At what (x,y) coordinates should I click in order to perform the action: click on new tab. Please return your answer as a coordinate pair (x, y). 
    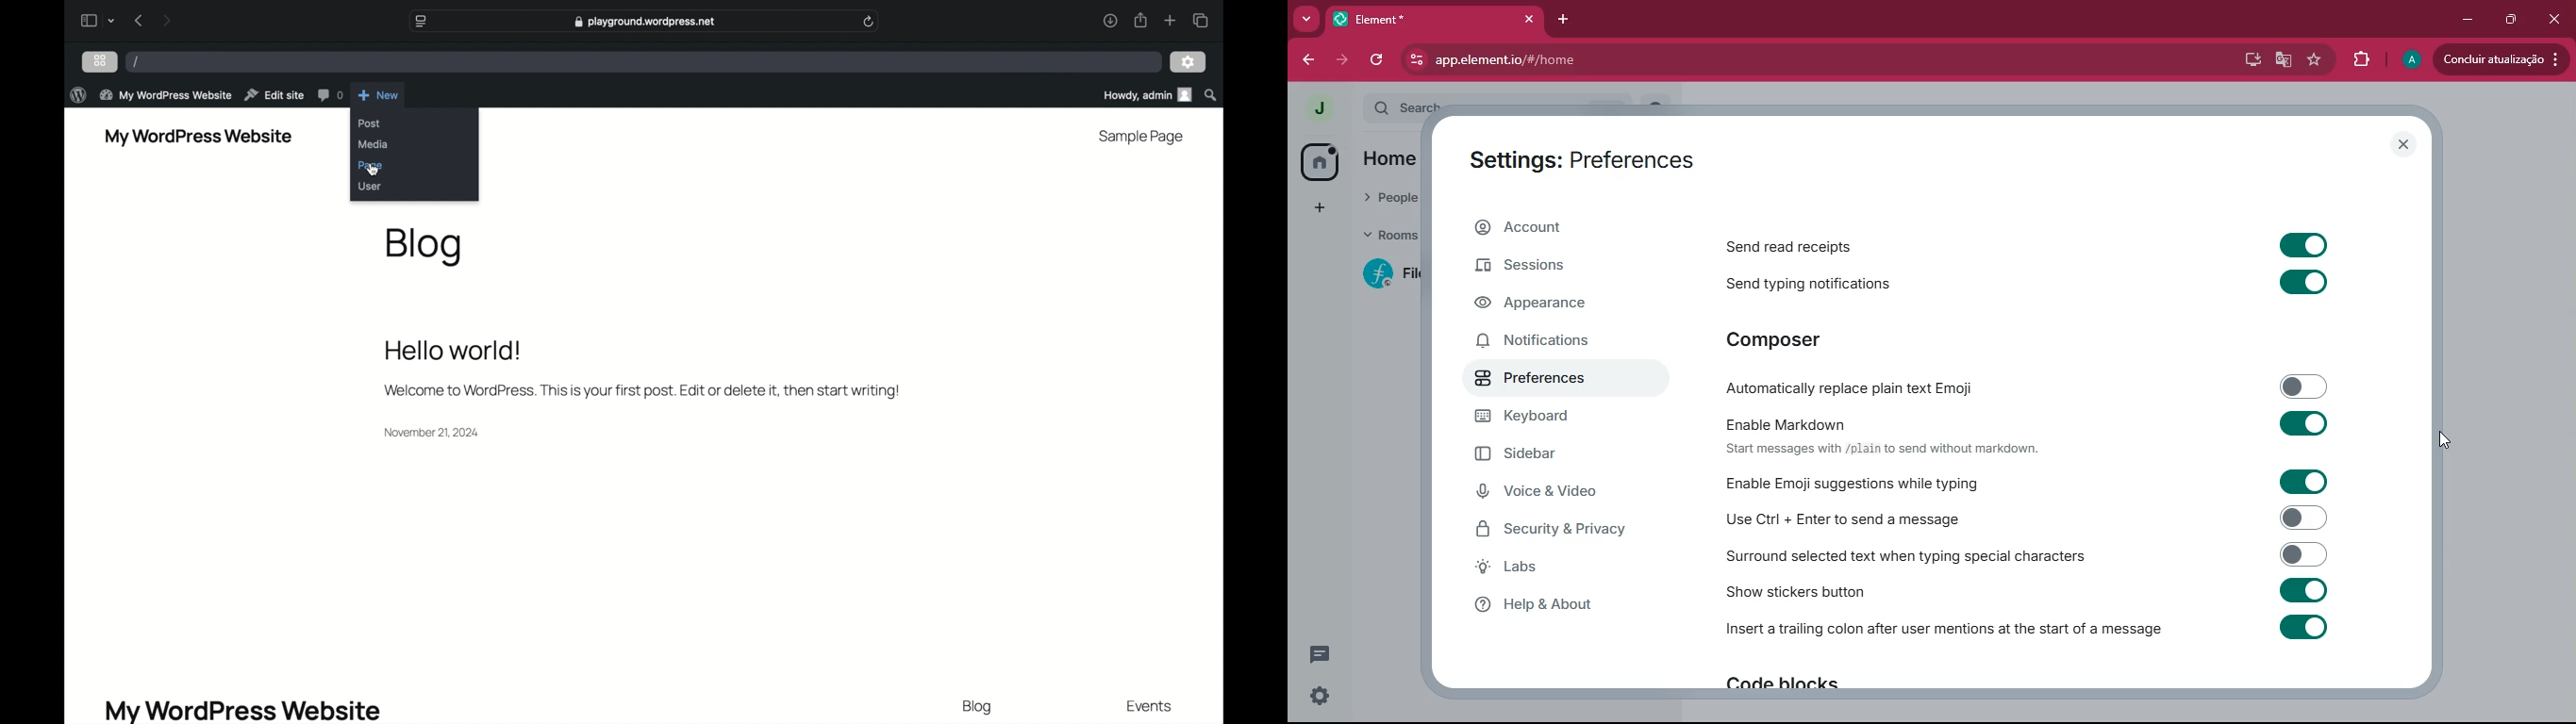
    Looking at the image, I should click on (1171, 21).